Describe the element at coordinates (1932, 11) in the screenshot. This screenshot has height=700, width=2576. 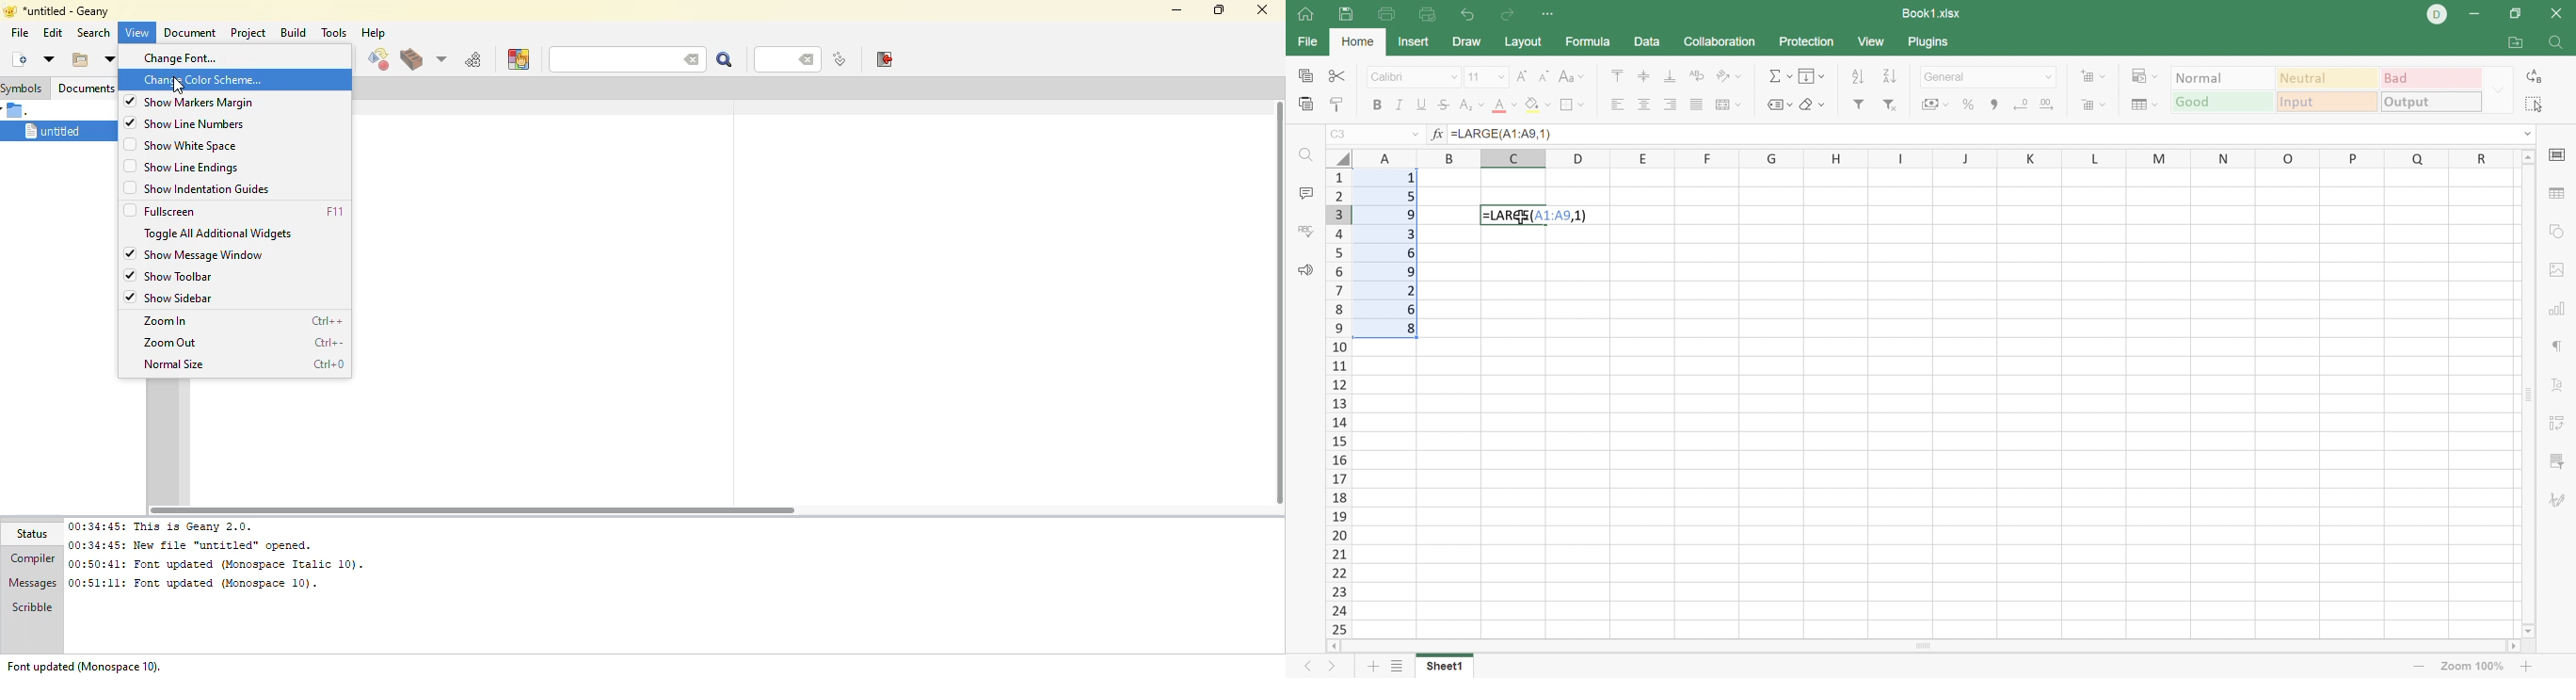
I see `Book1.xlsx` at that location.